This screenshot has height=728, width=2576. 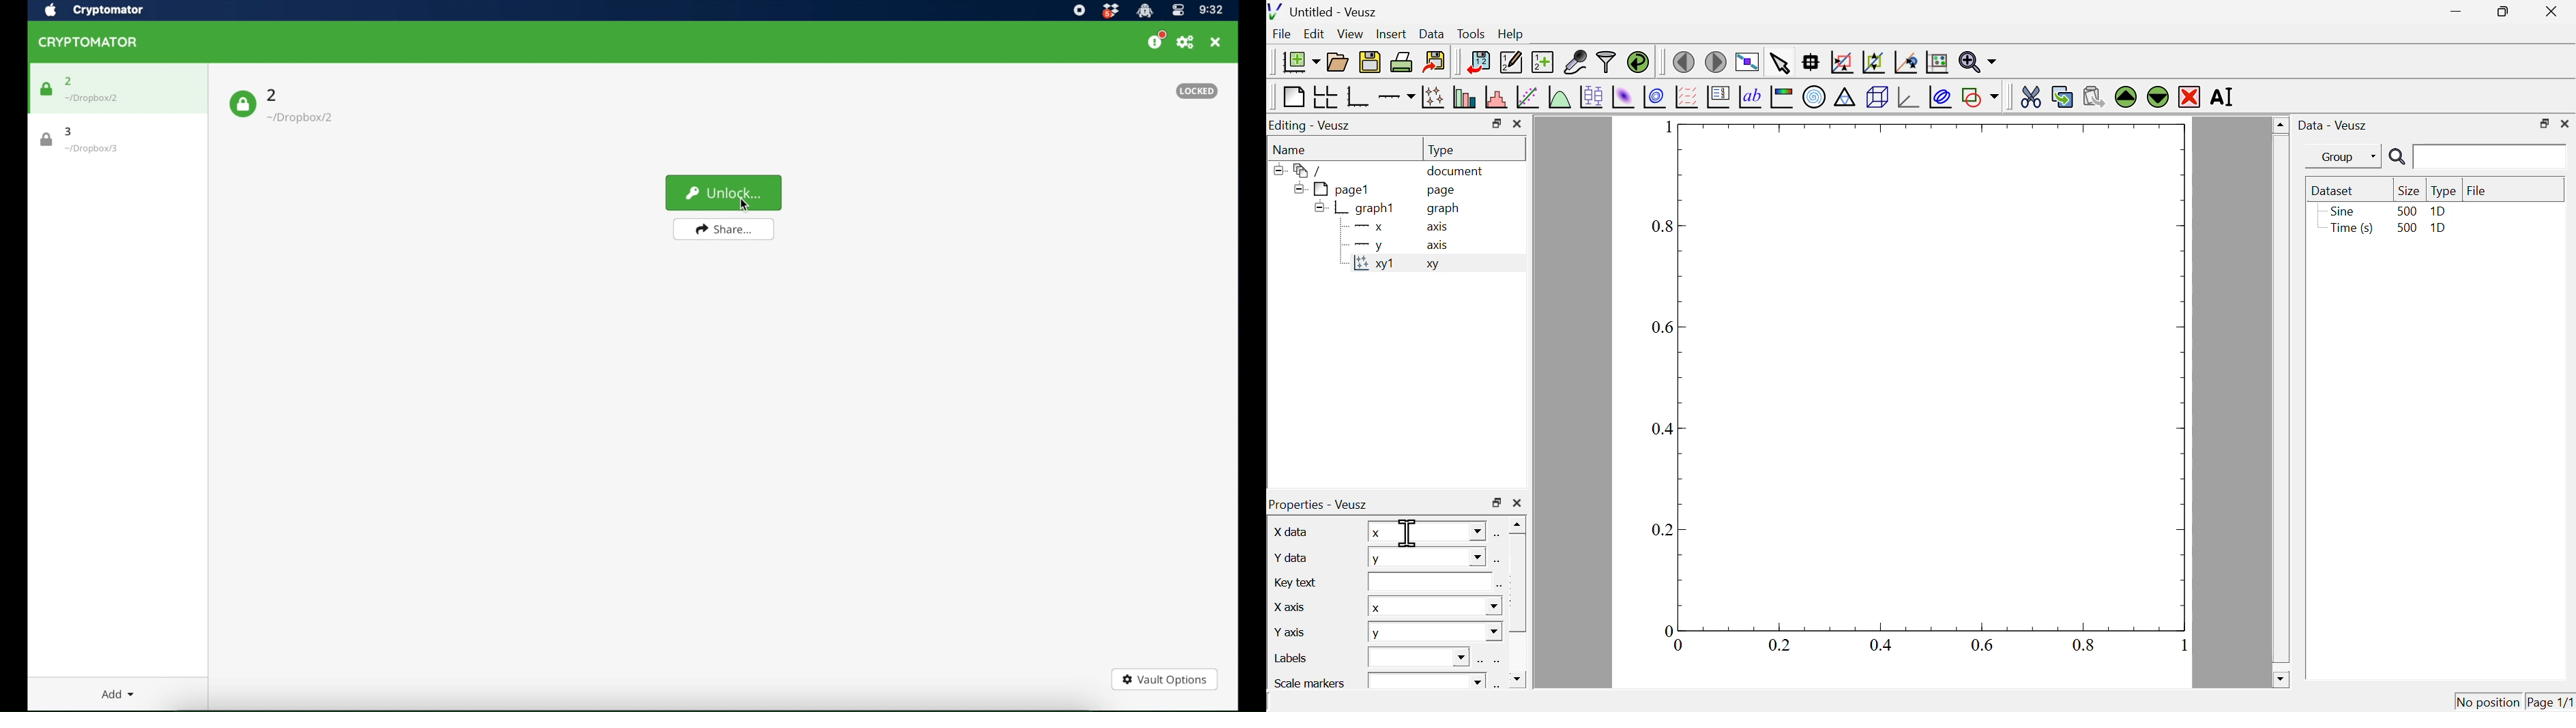 I want to click on x, so click(x=1433, y=607).